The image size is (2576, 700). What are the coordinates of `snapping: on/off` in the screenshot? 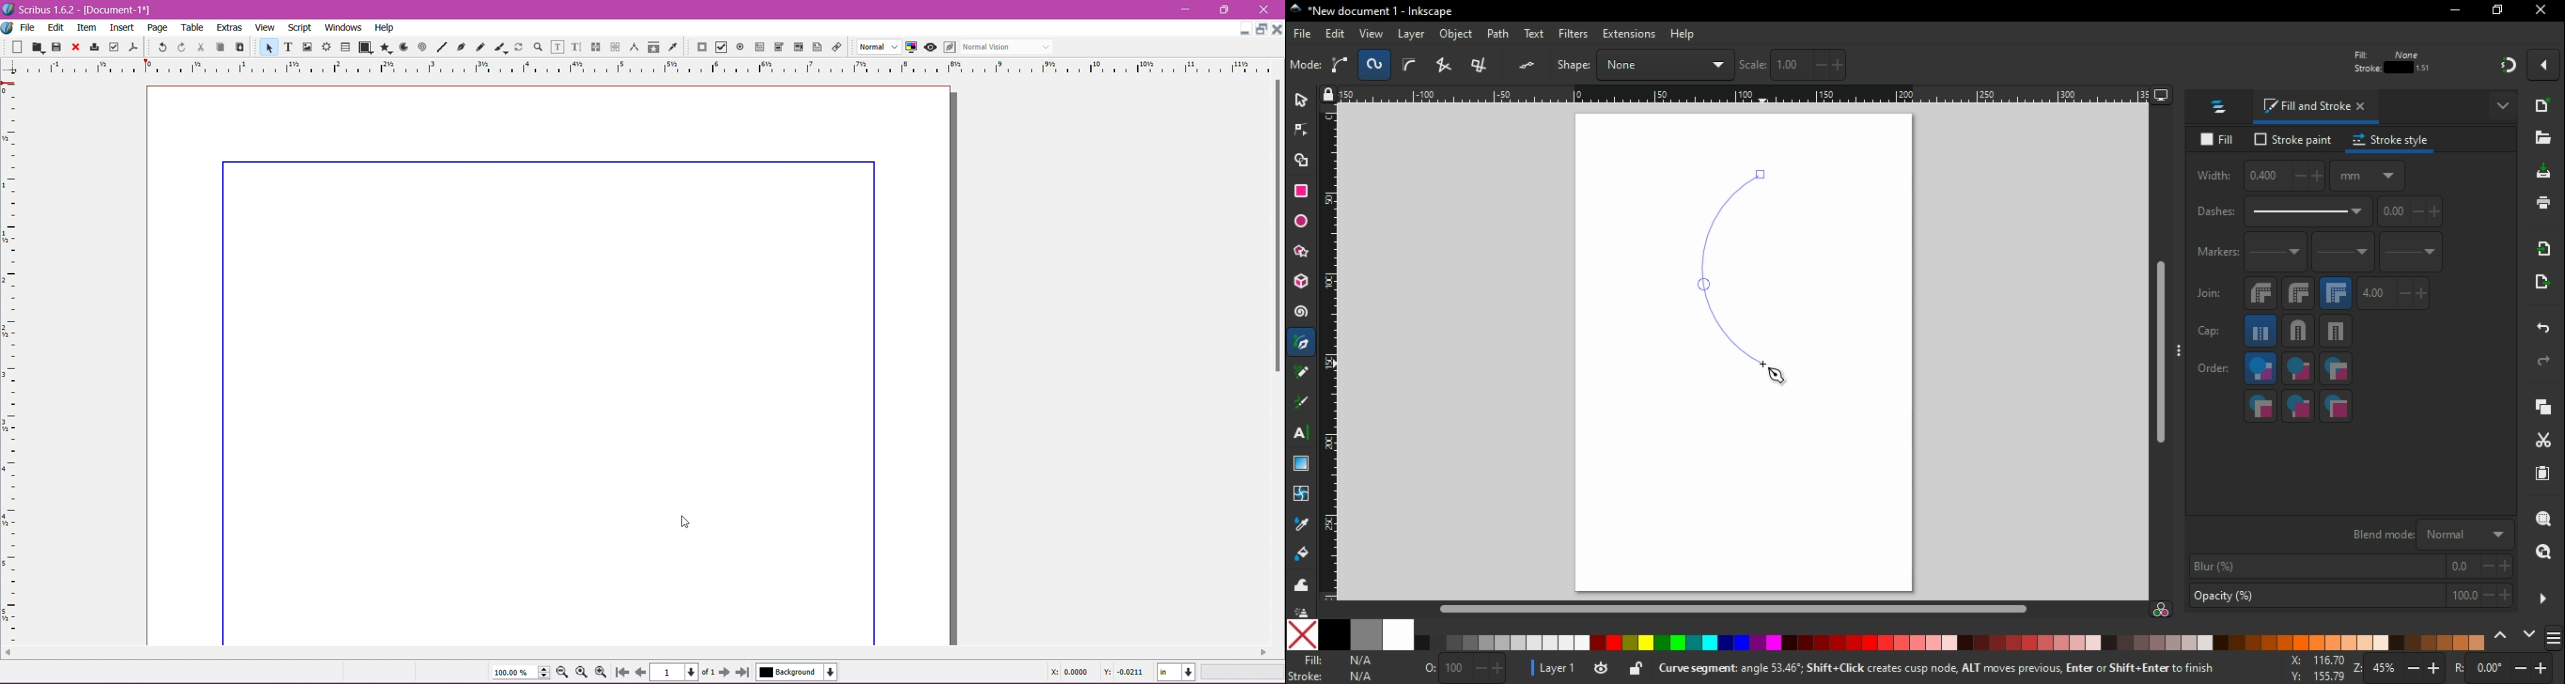 It's located at (2509, 69).